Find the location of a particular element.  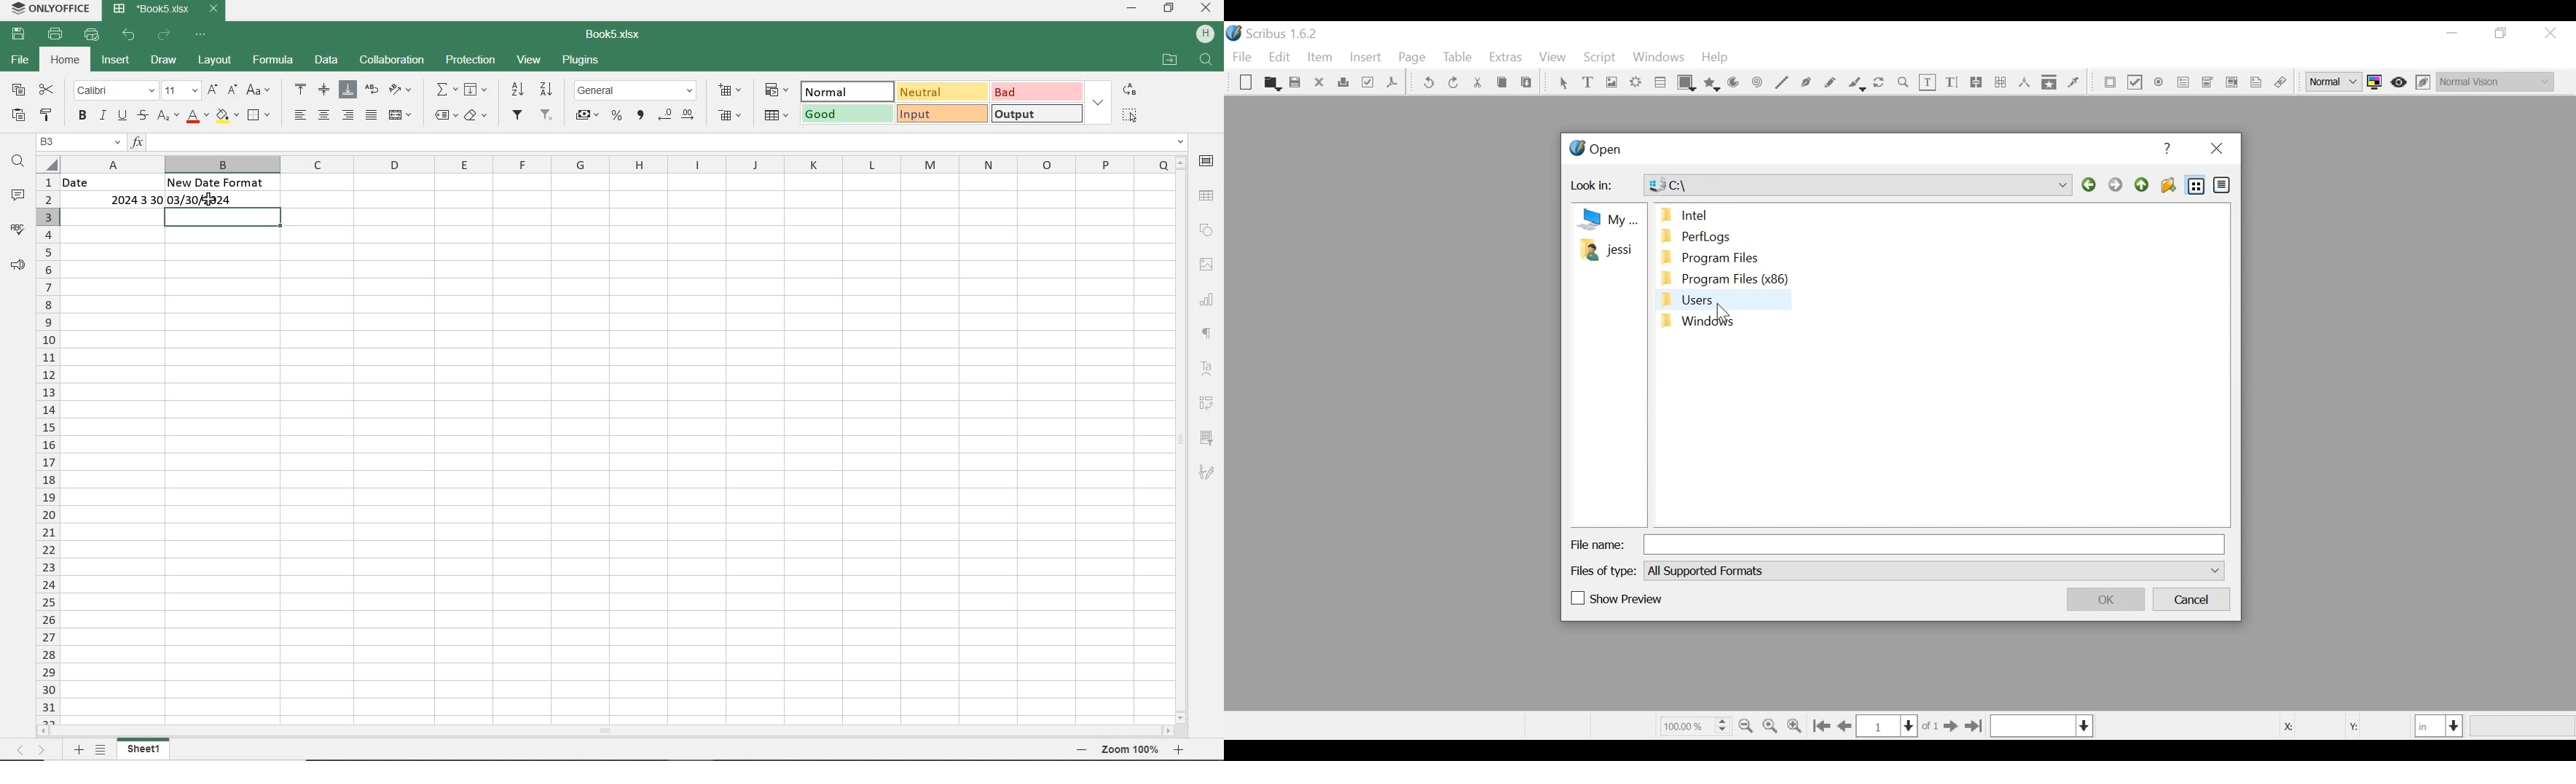

ALIGN RIGHT is located at coordinates (349, 114).